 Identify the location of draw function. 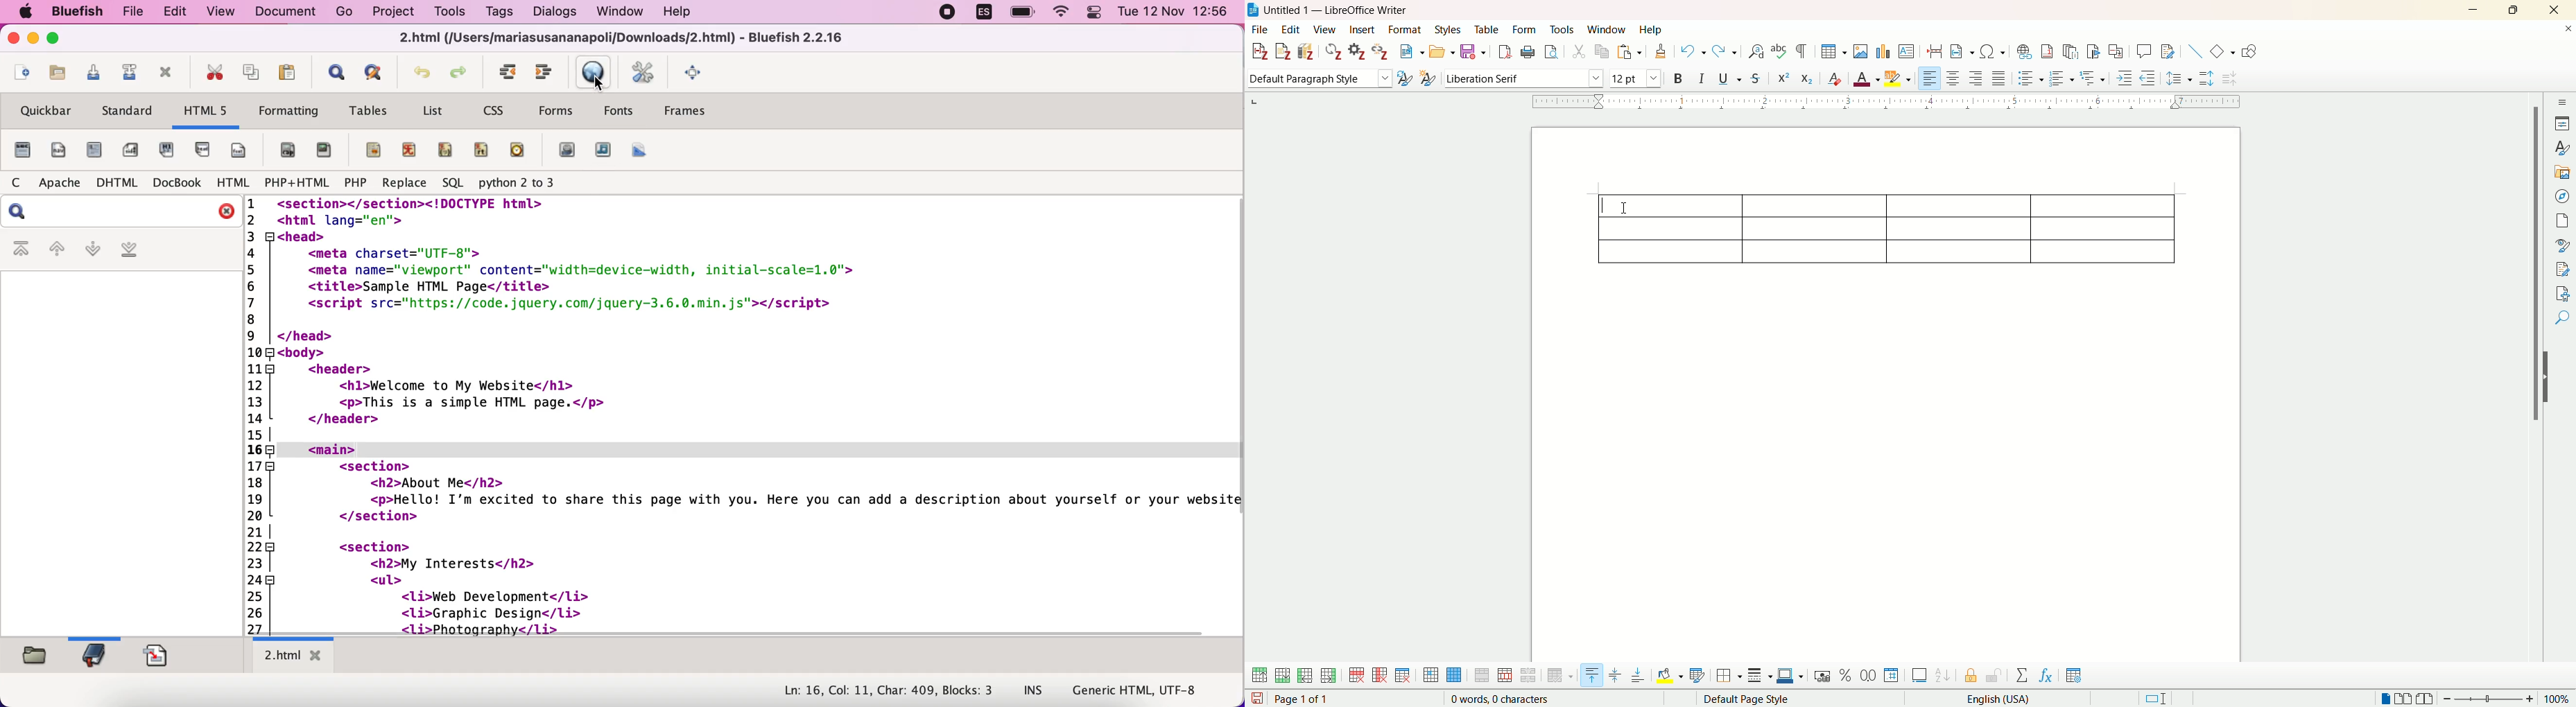
(2250, 53).